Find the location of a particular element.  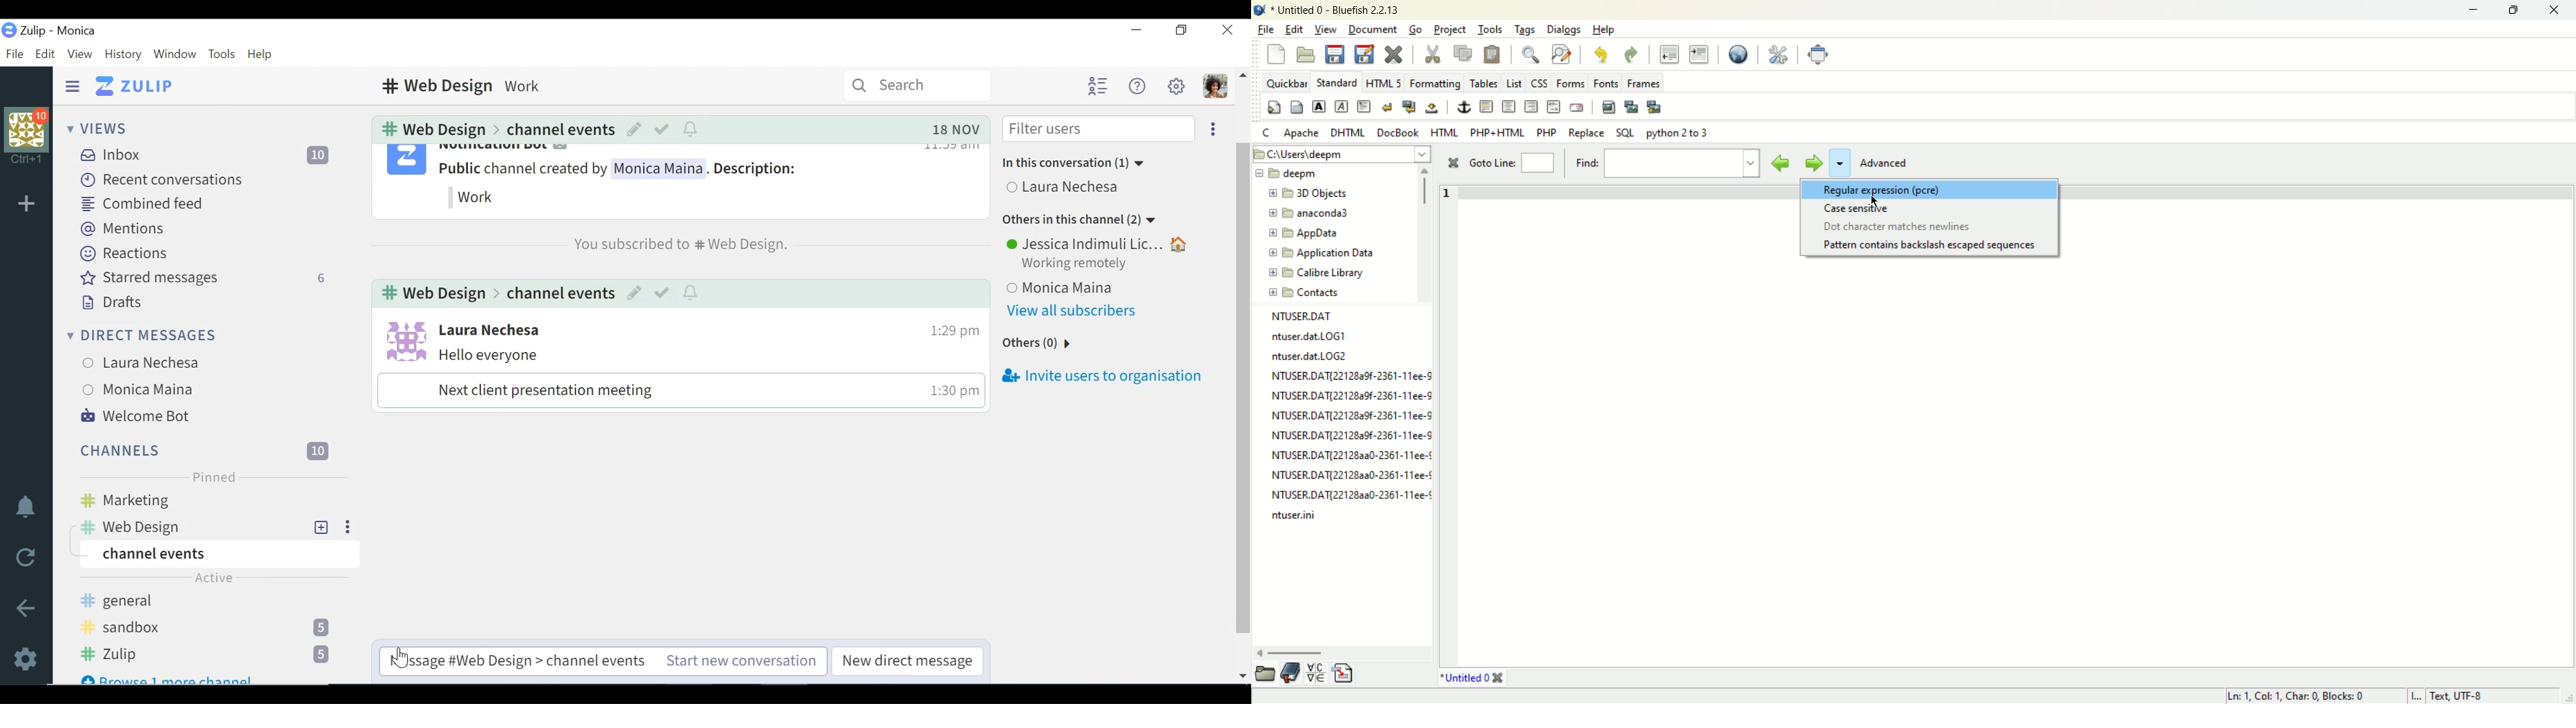

vertical scrollbar is located at coordinates (1247, 377).